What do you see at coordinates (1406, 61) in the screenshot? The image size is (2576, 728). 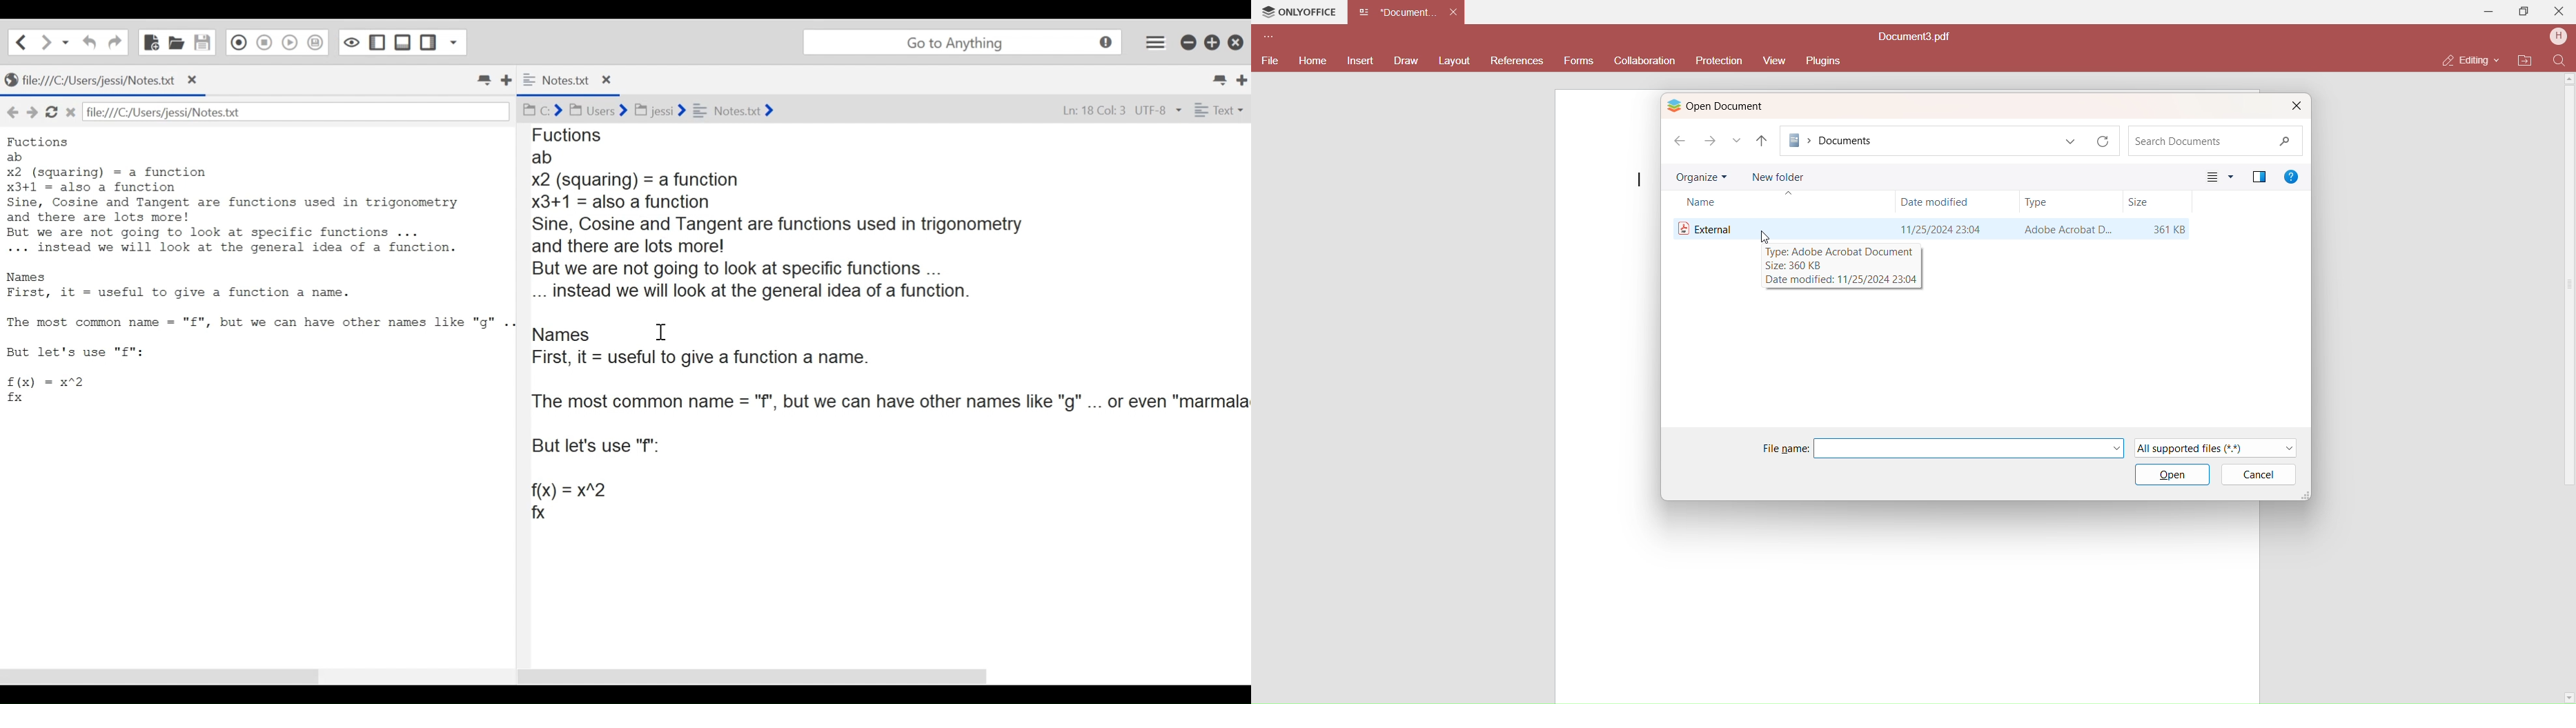 I see `Draw` at bounding box center [1406, 61].